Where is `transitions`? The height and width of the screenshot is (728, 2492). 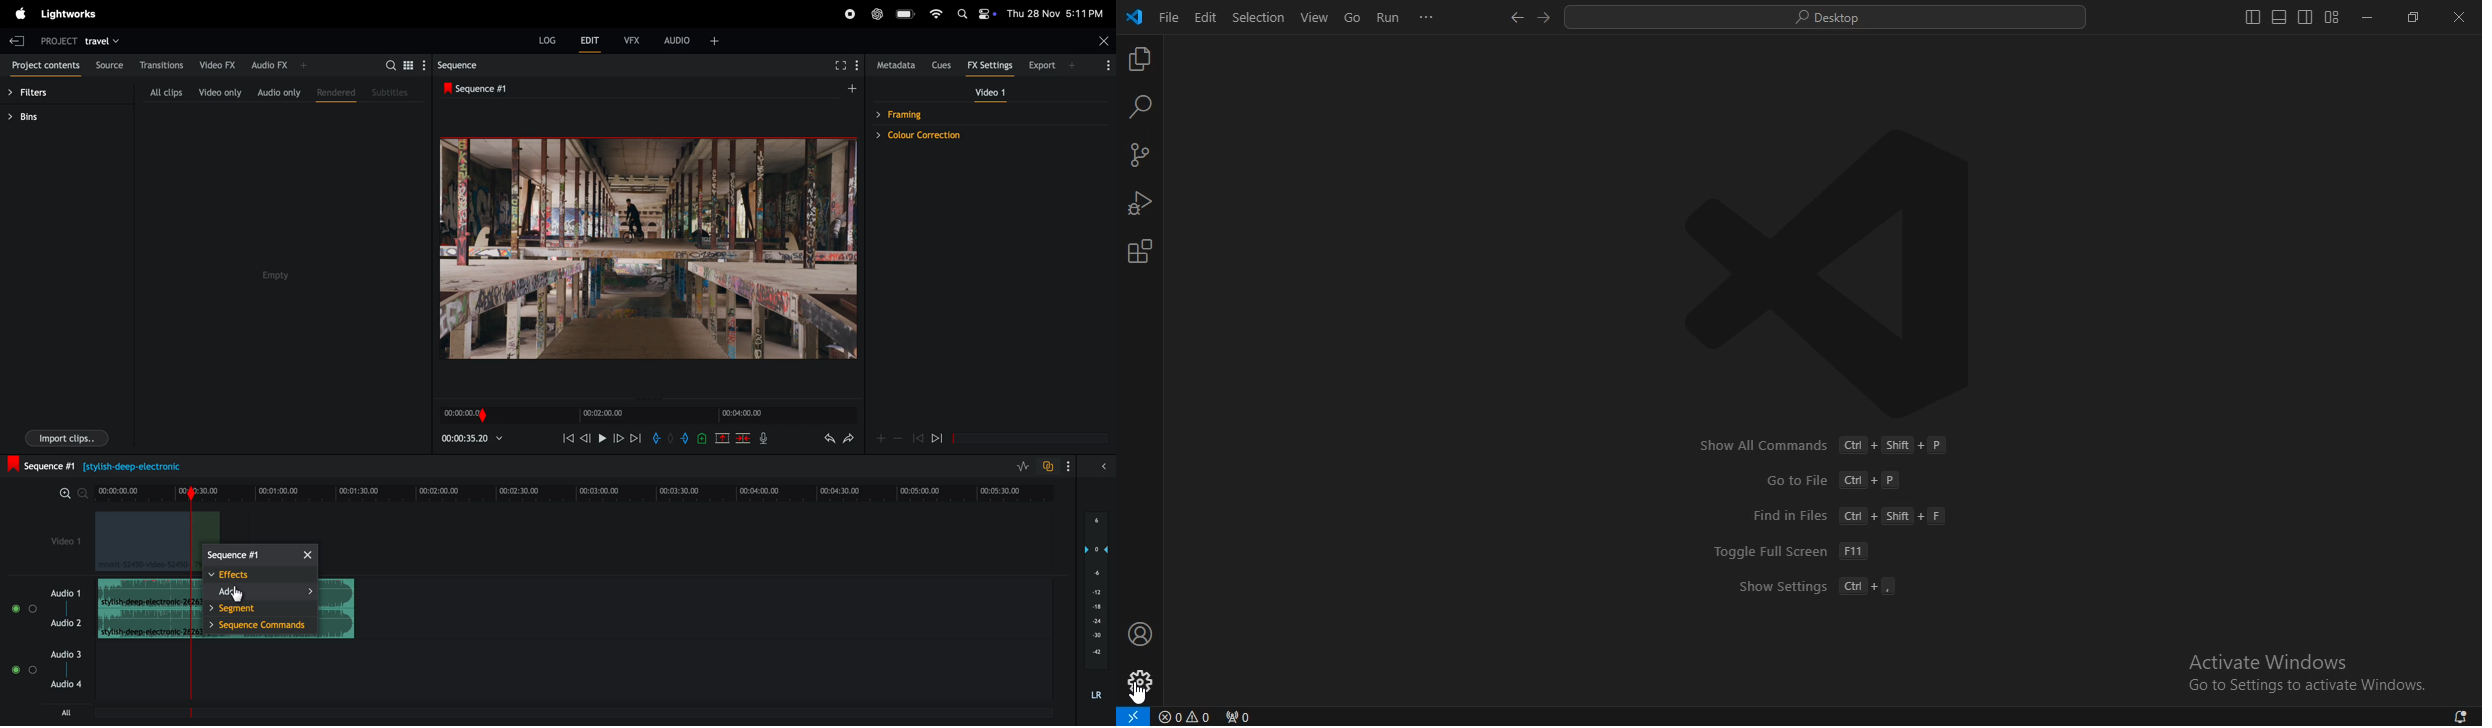 transitions is located at coordinates (164, 65).